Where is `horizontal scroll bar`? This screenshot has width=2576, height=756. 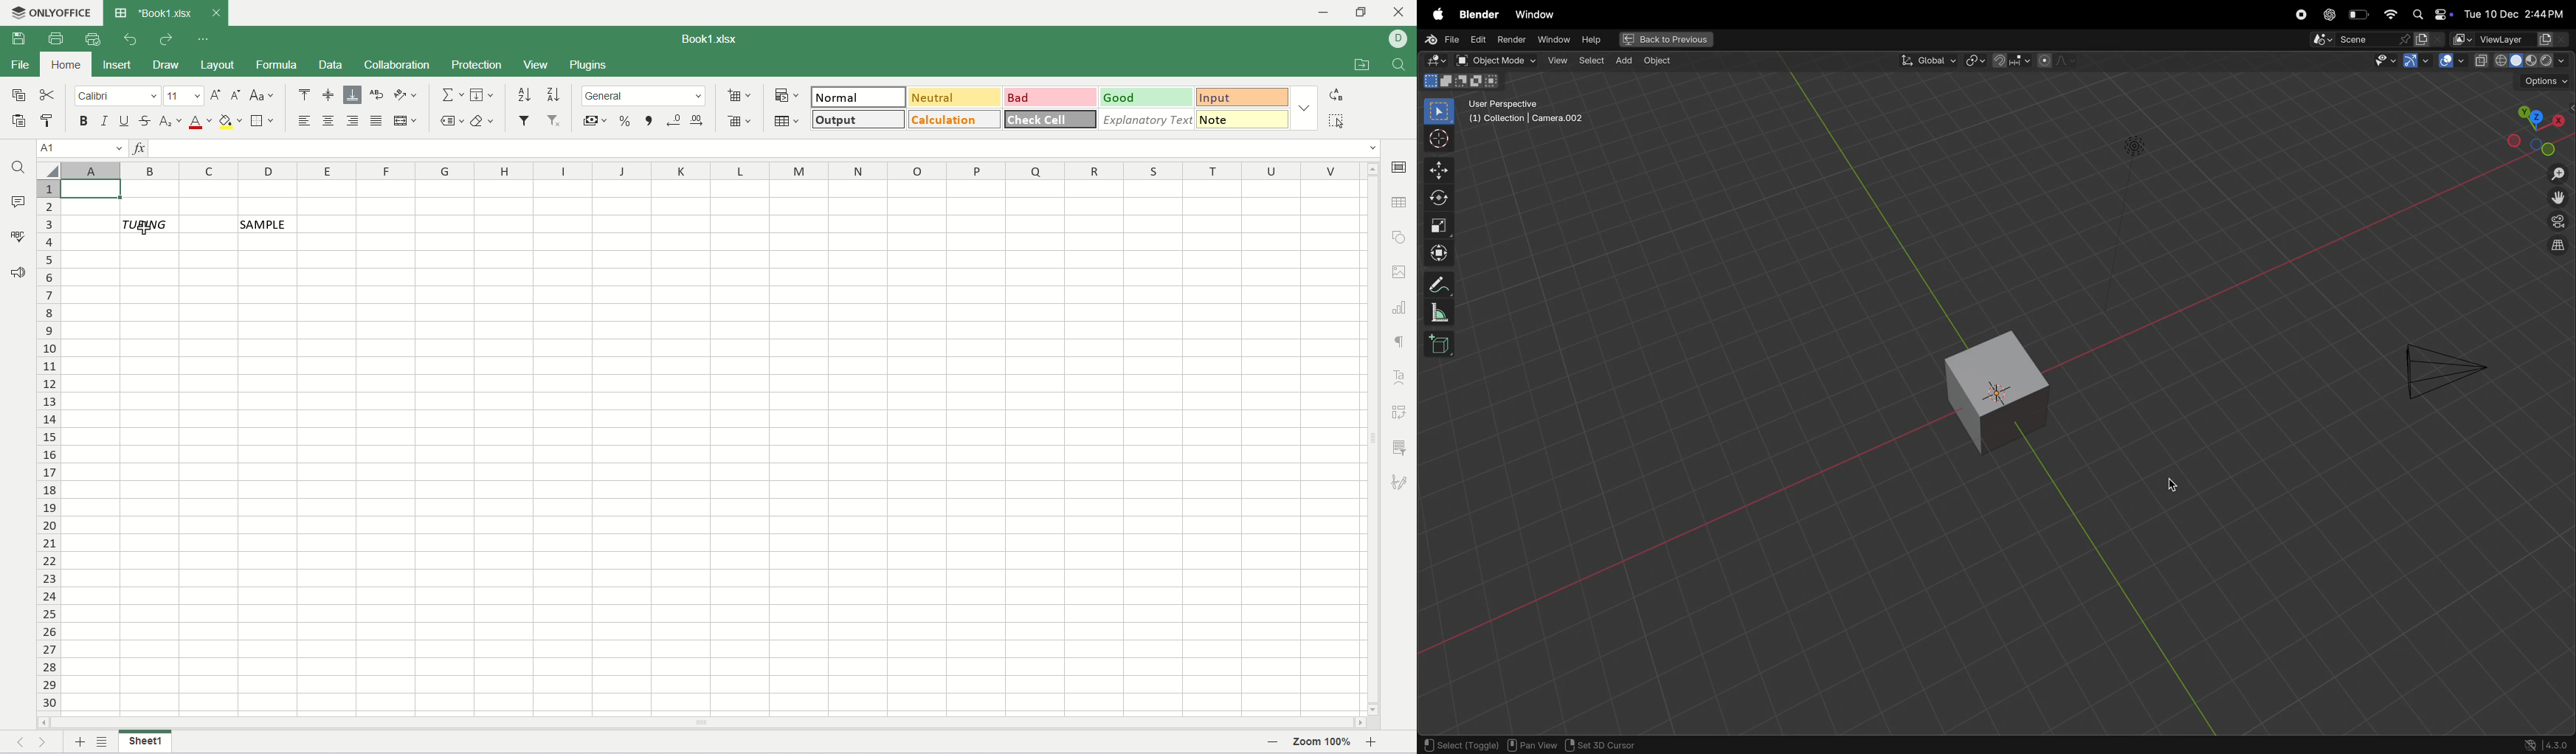
horizontal scroll bar is located at coordinates (701, 722).